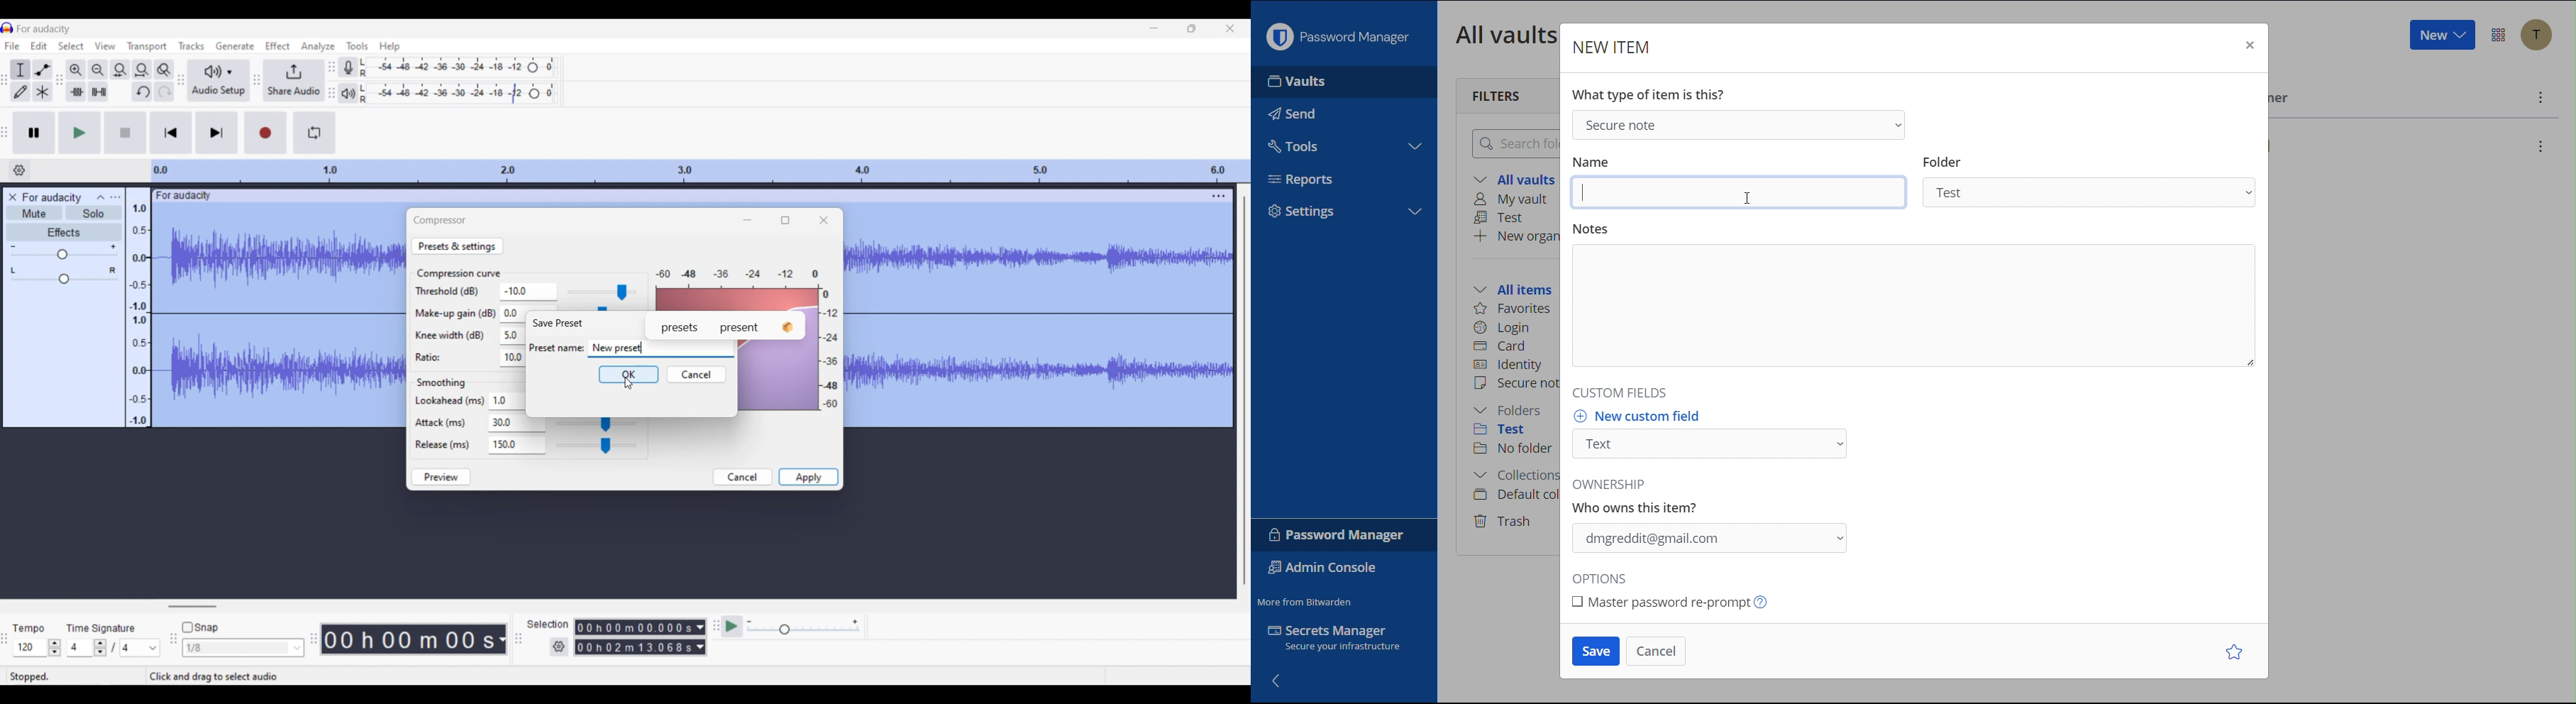  Describe the element at coordinates (726, 325) in the screenshot. I see `Presets Present` at that location.